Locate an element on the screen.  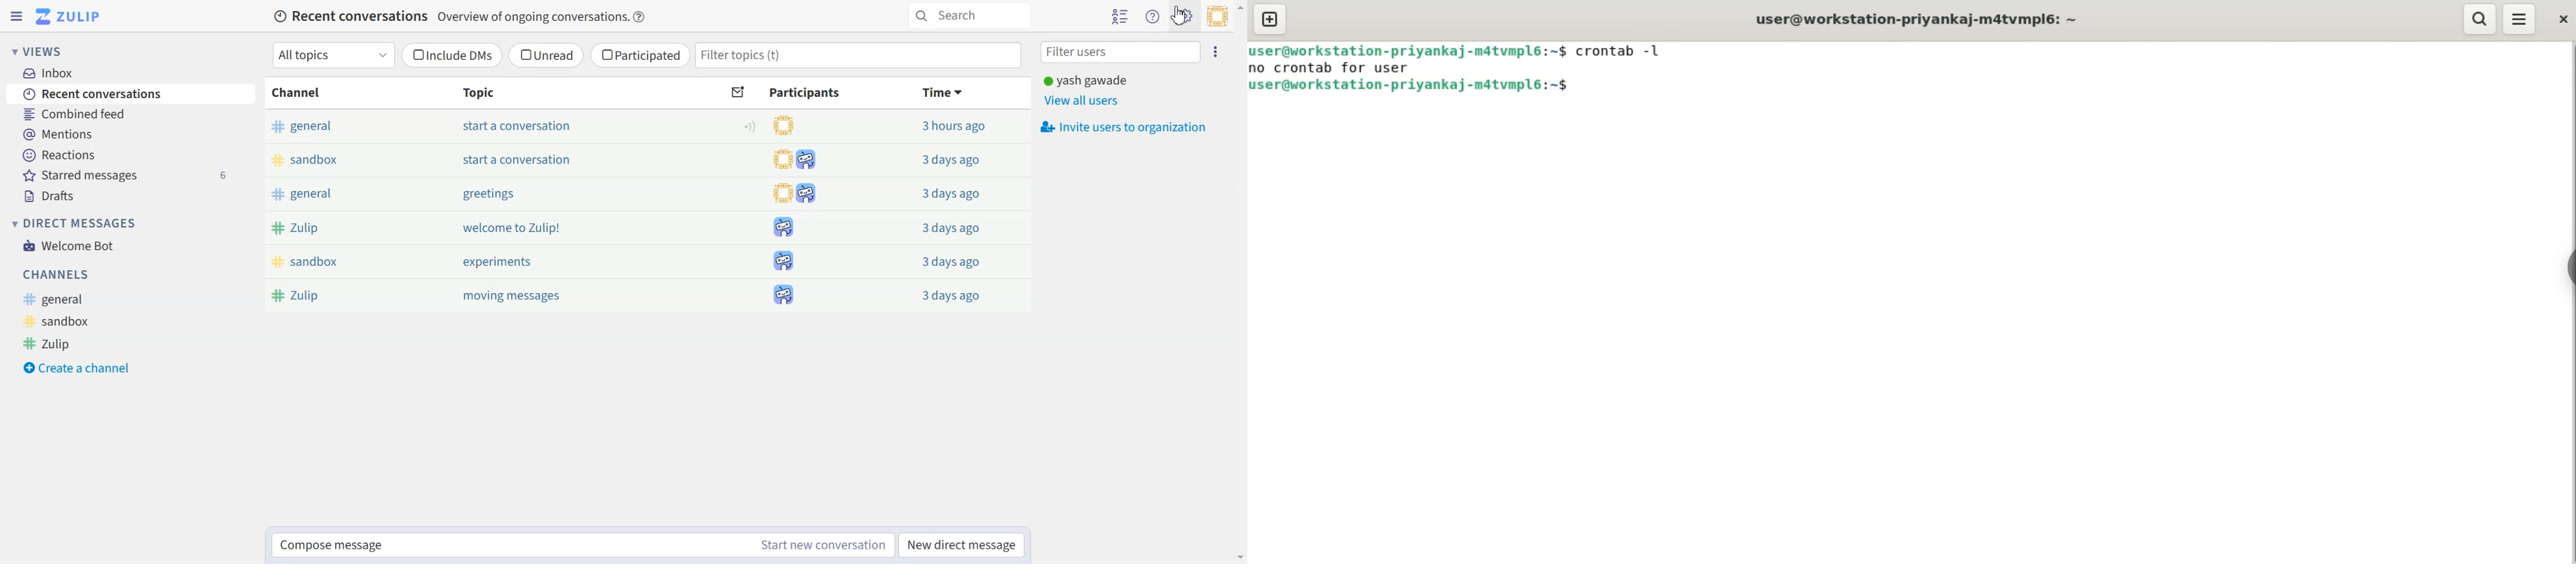
Zulip is located at coordinates (303, 295).